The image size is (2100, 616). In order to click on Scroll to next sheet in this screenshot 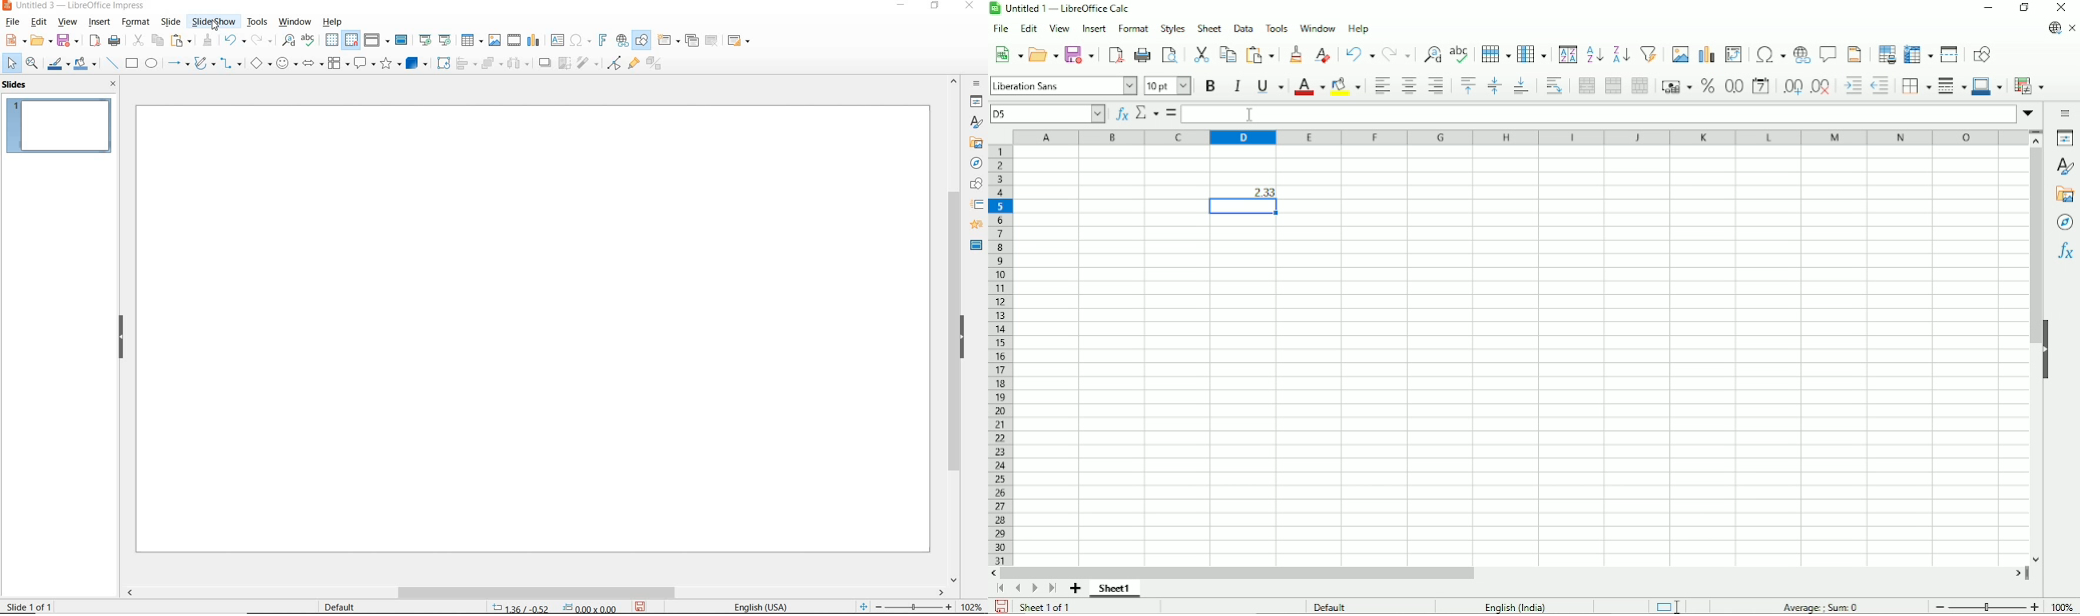, I will do `click(1034, 589)`.